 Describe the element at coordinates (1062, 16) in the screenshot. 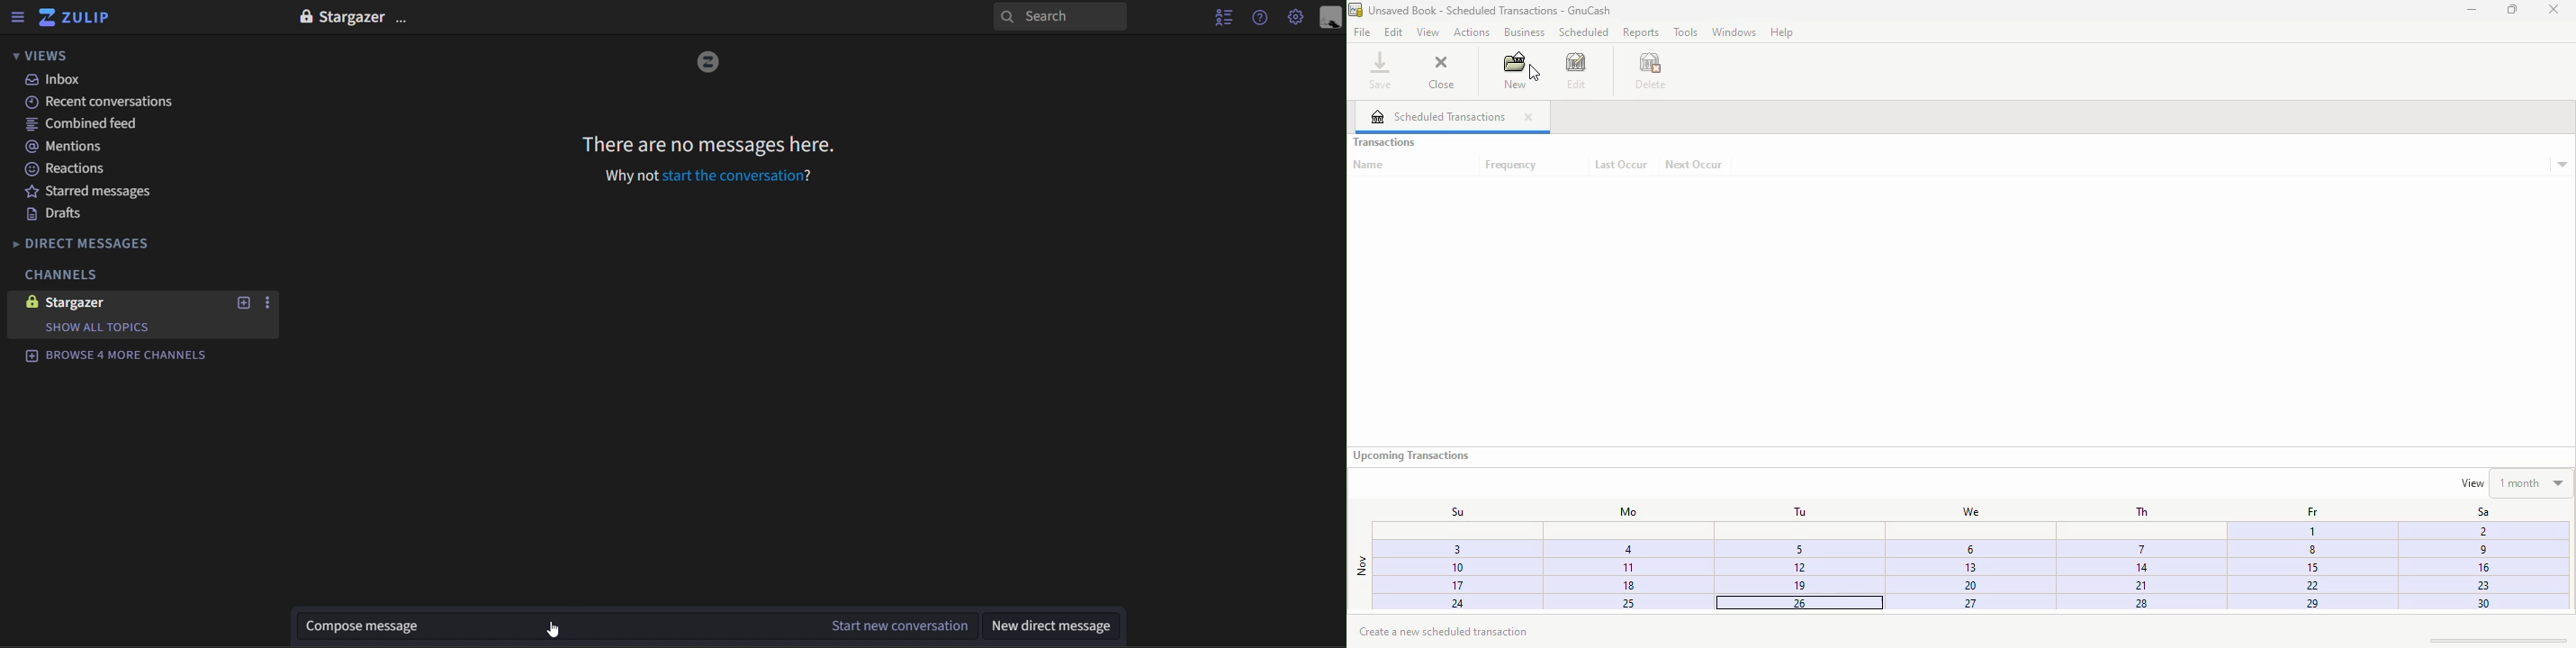

I see `search ` at that location.